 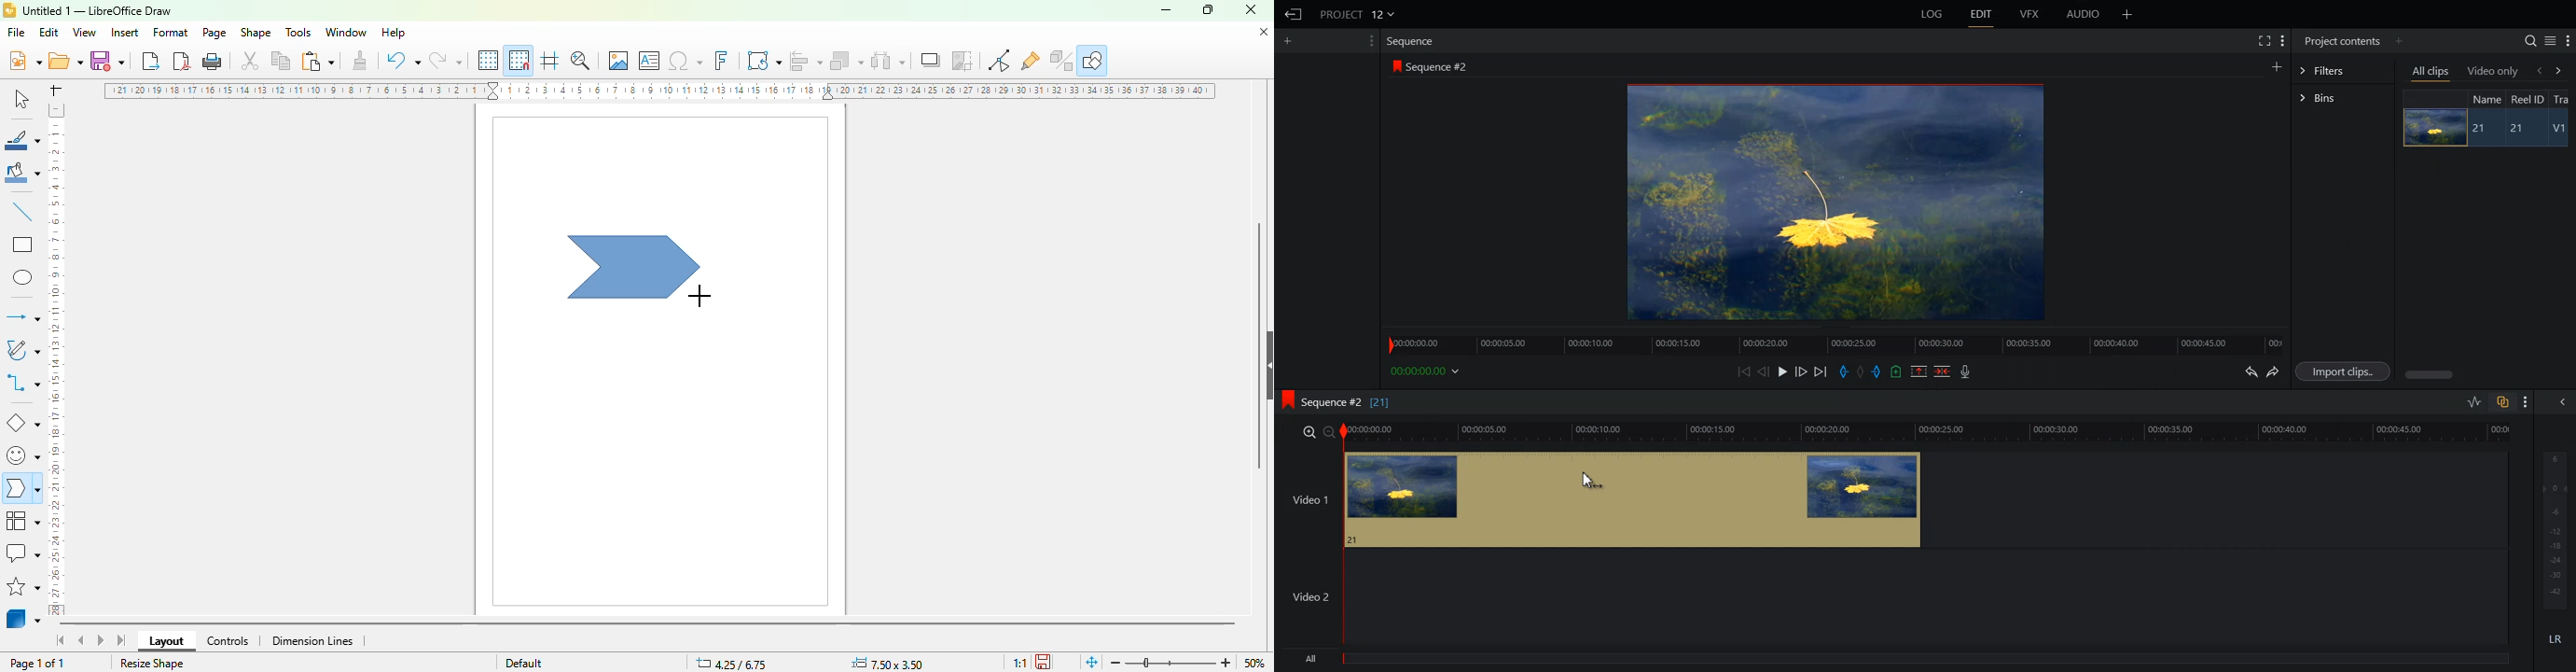 I want to click on Add panel, so click(x=2399, y=41).